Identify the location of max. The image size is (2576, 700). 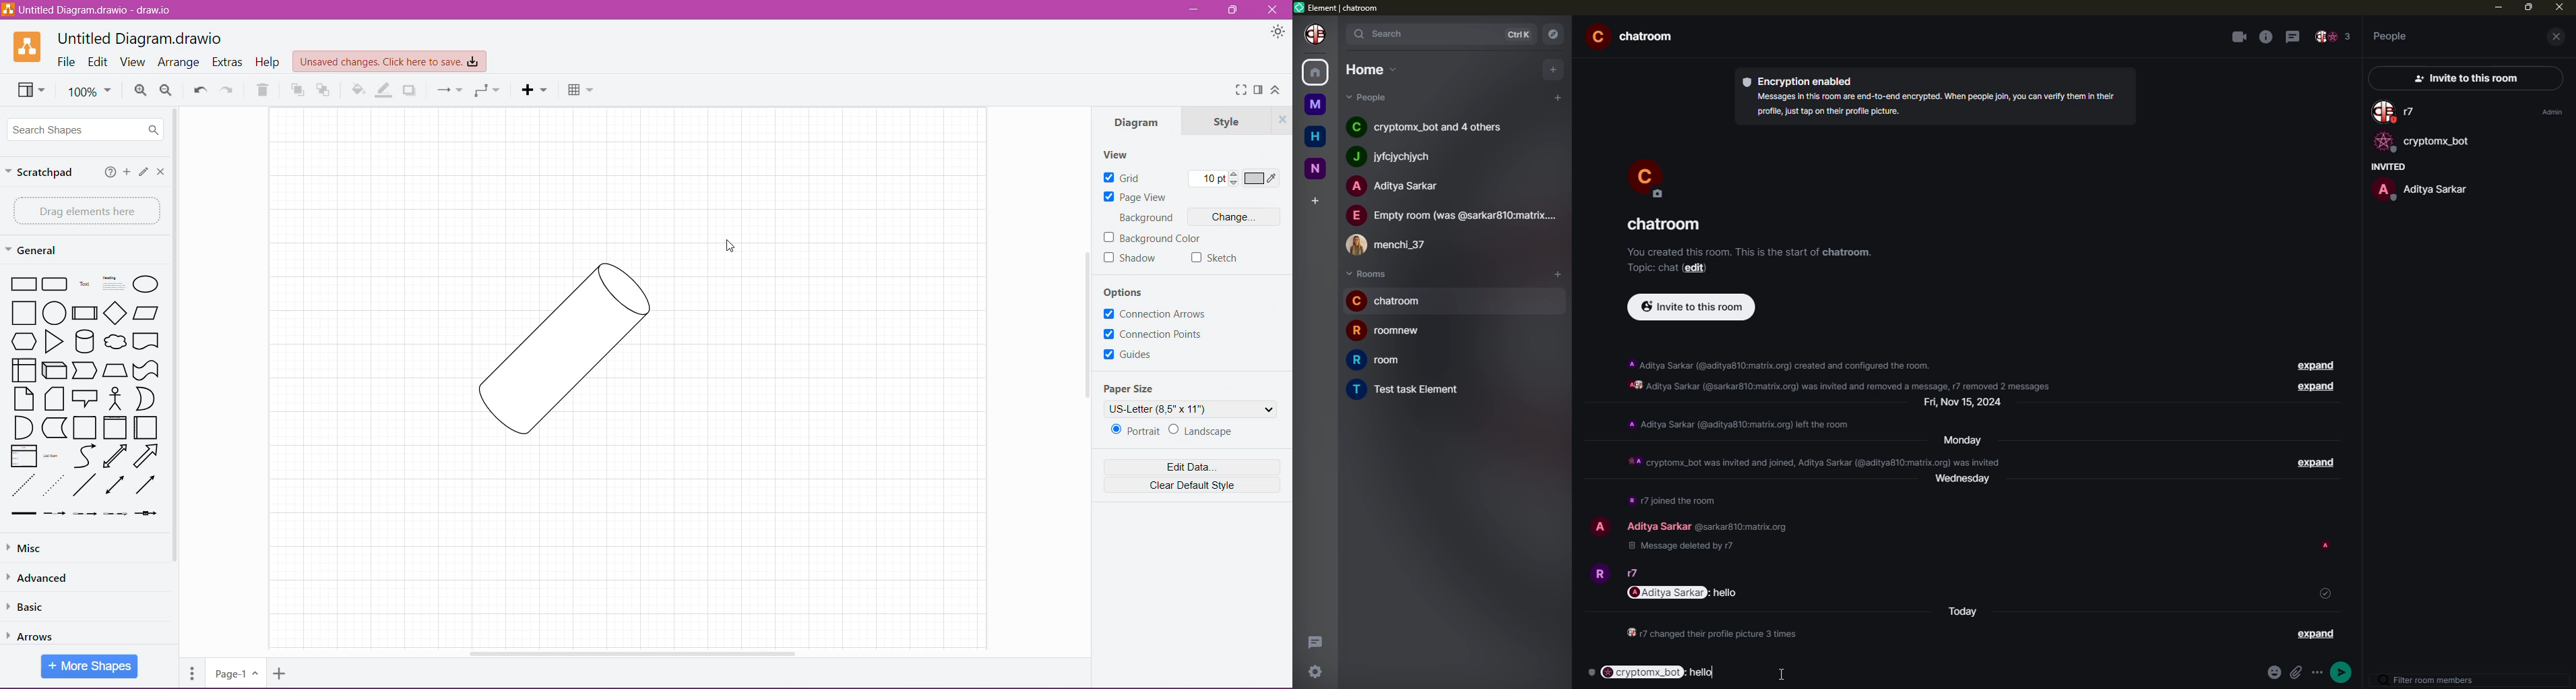
(2529, 7).